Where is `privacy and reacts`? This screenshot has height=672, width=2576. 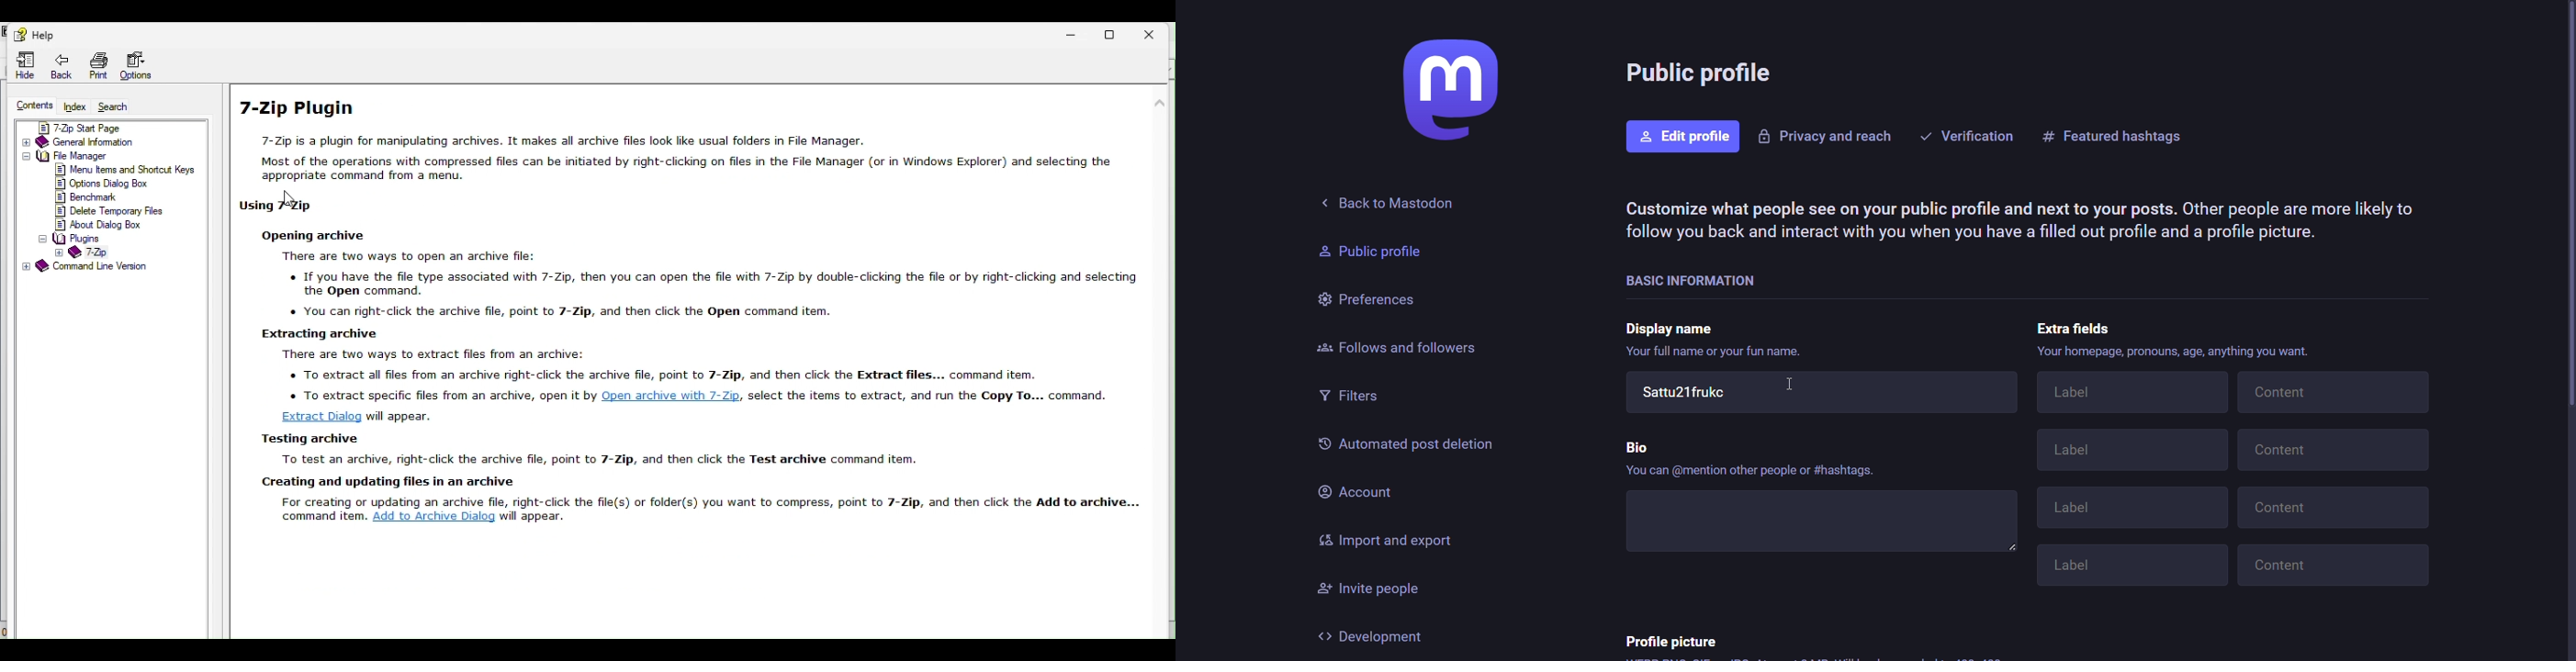
privacy and reacts is located at coordinates (1825, 137).